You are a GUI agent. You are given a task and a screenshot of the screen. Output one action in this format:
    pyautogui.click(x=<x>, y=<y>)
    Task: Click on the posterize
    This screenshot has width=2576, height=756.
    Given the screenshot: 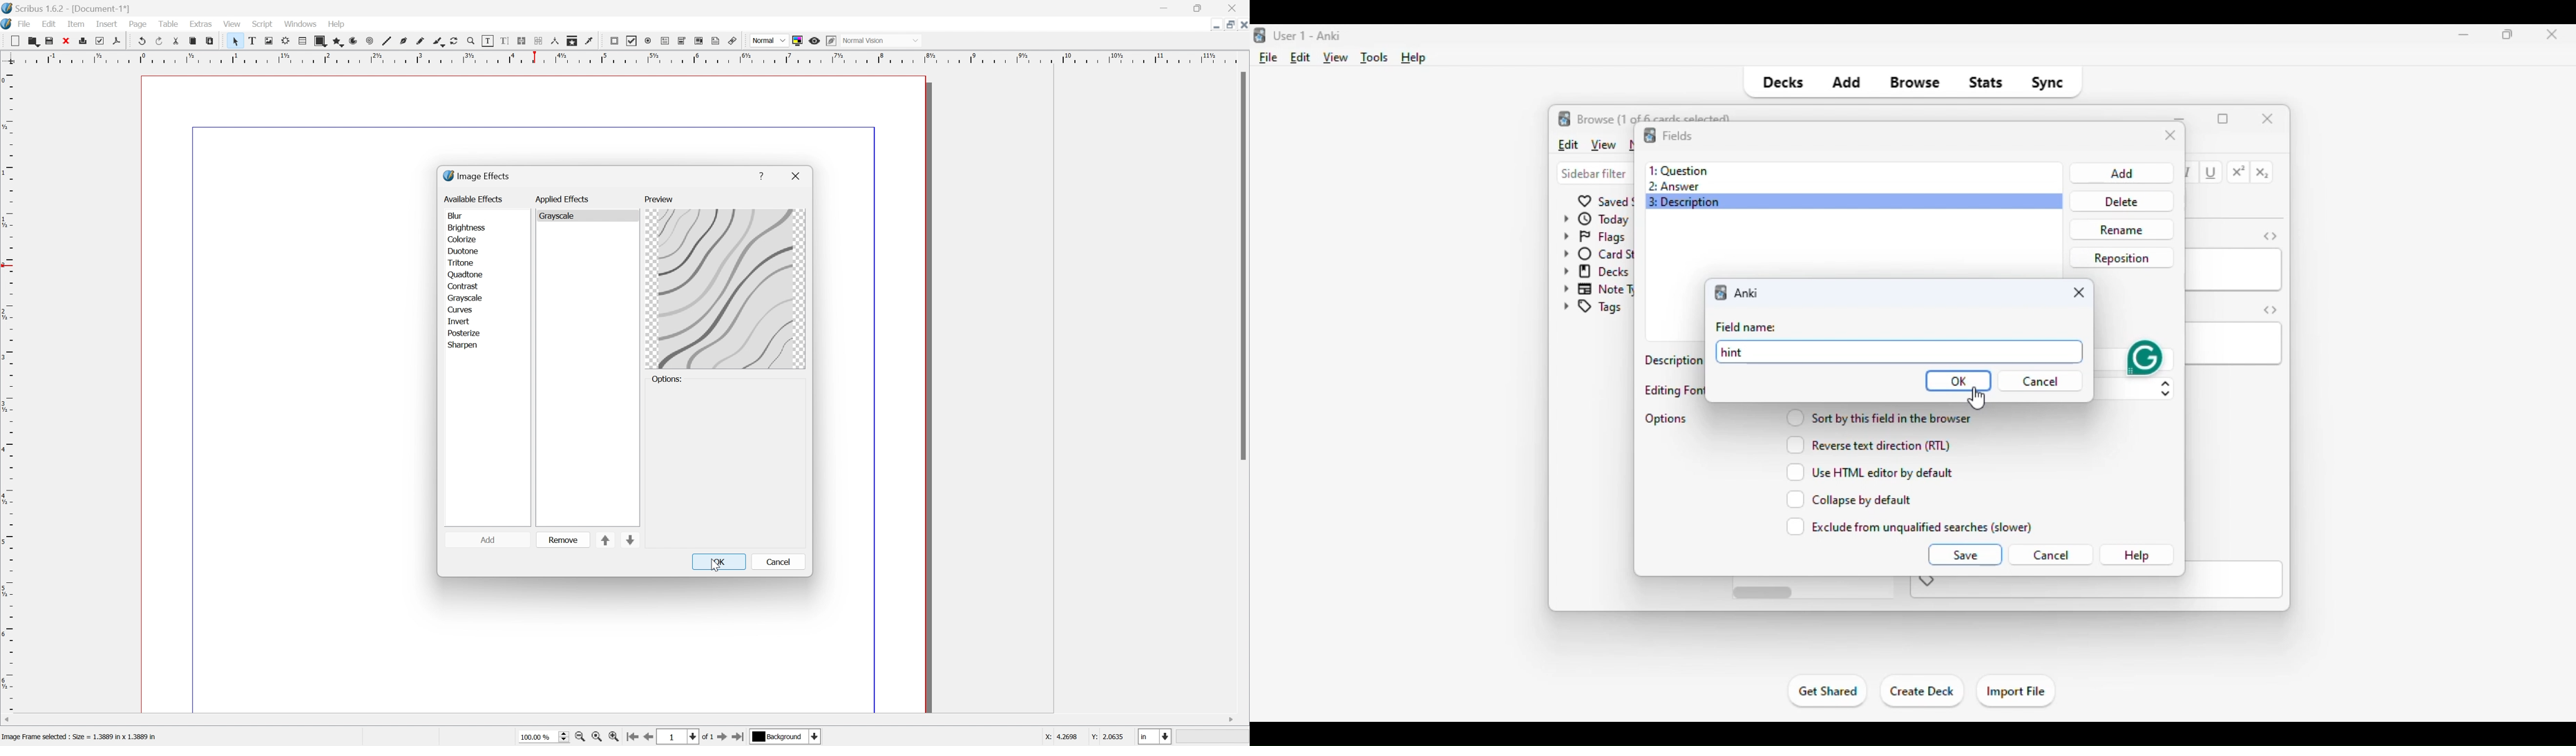 What is the action you would take?
    pyautogui.click(x=462, y=333)
    